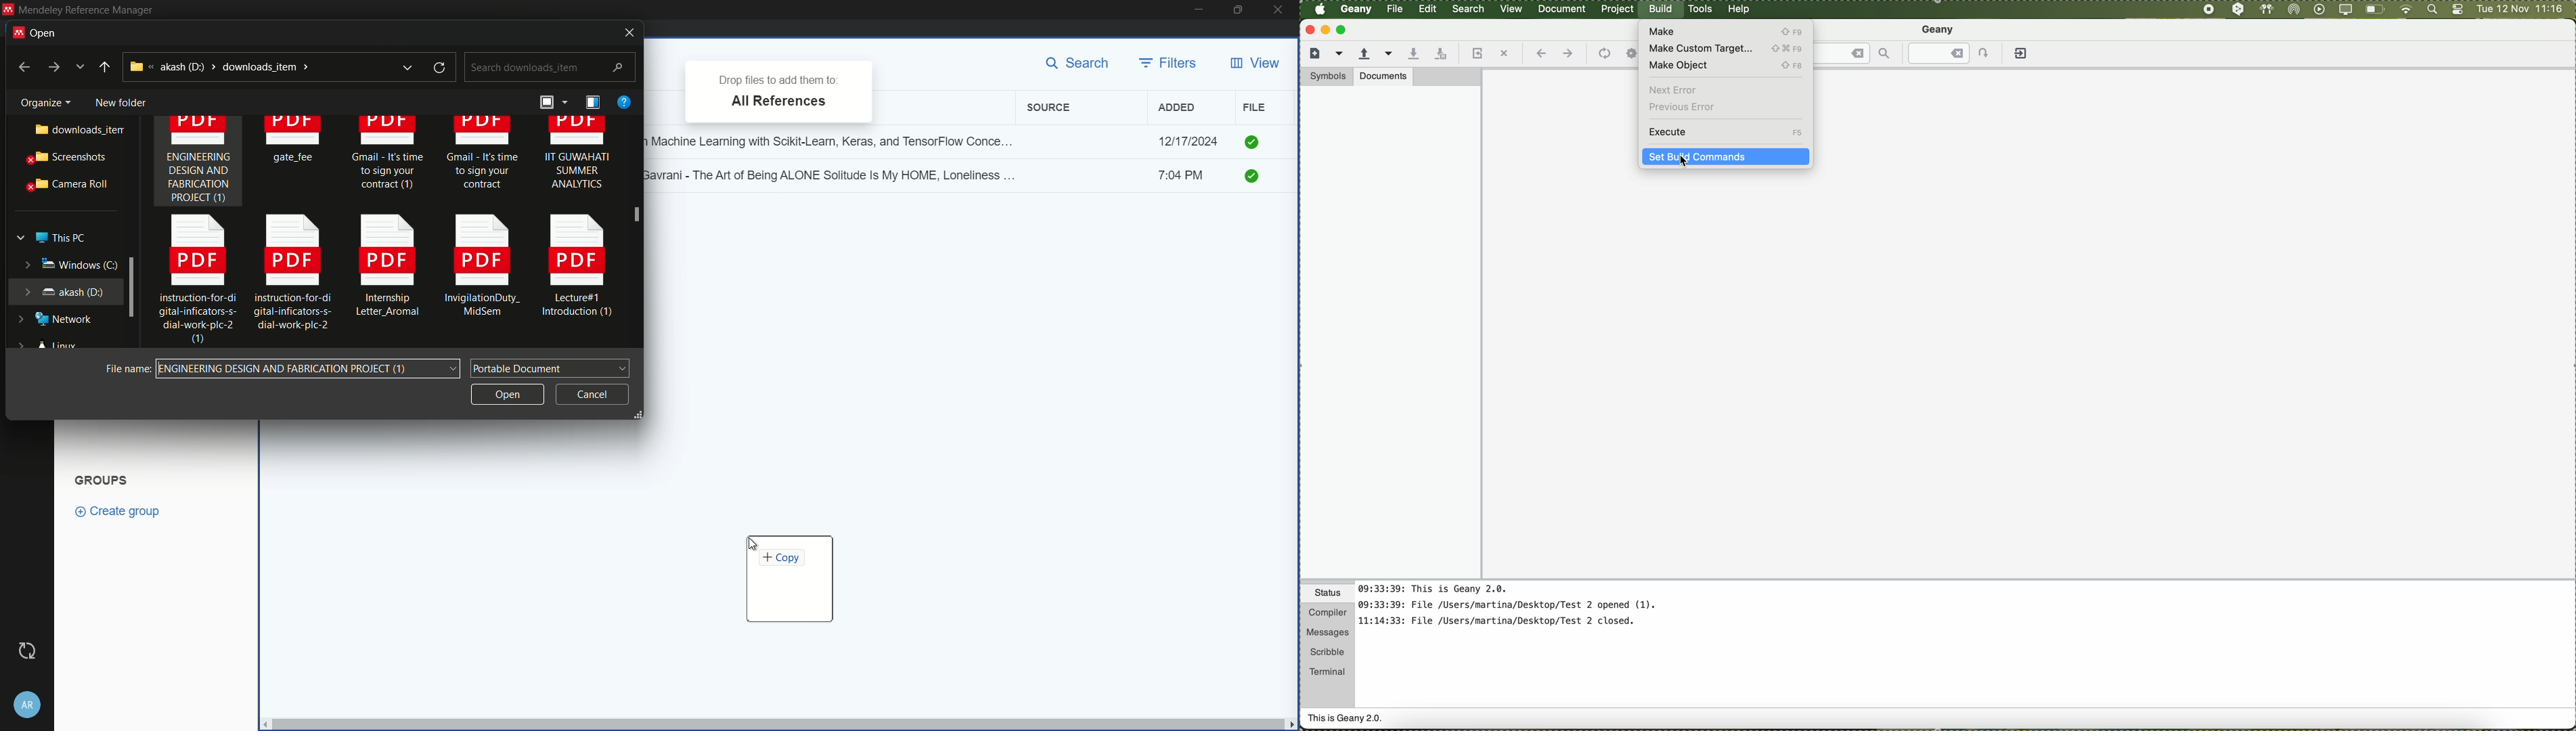 Image resolution: width=2576 pixels, height=756 pixels. What do you see at coordinates (105, 67) in the screenshot?
I see `up to` at bounding box center [105, 67].